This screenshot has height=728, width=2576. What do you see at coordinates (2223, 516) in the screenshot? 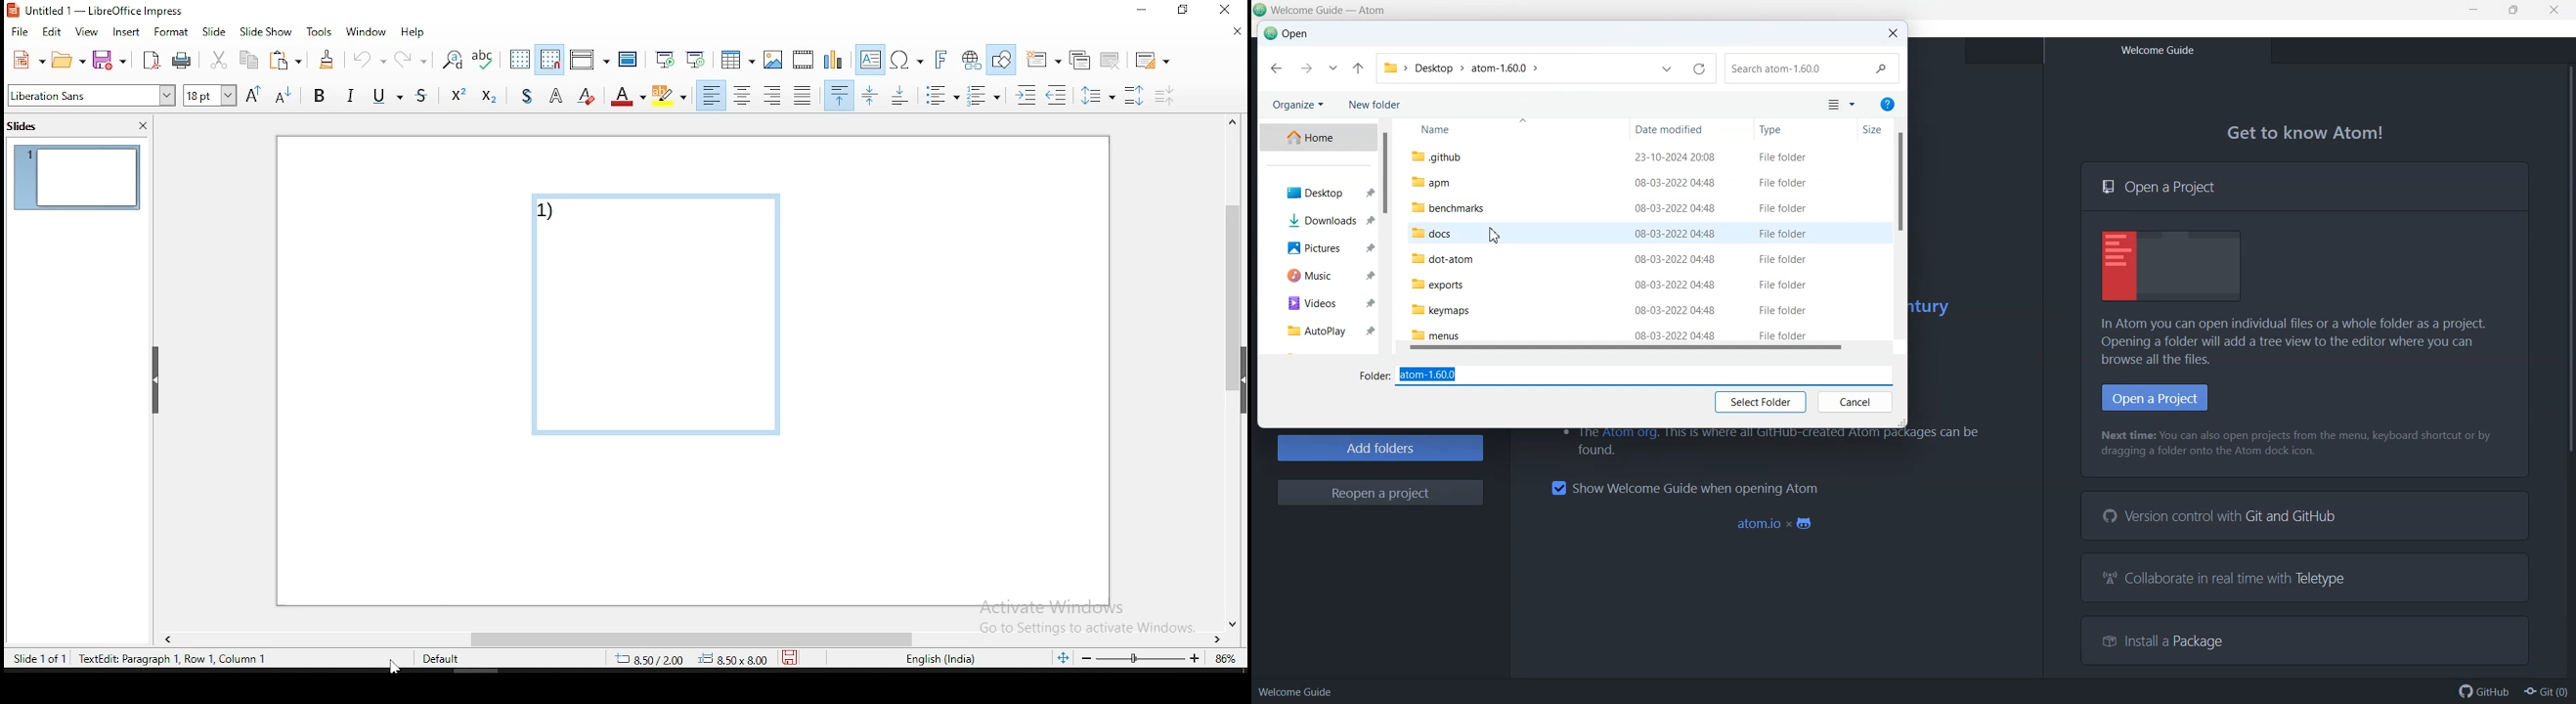
I see `Version control with Git and GitHub` at bounding box center [2223, 516].